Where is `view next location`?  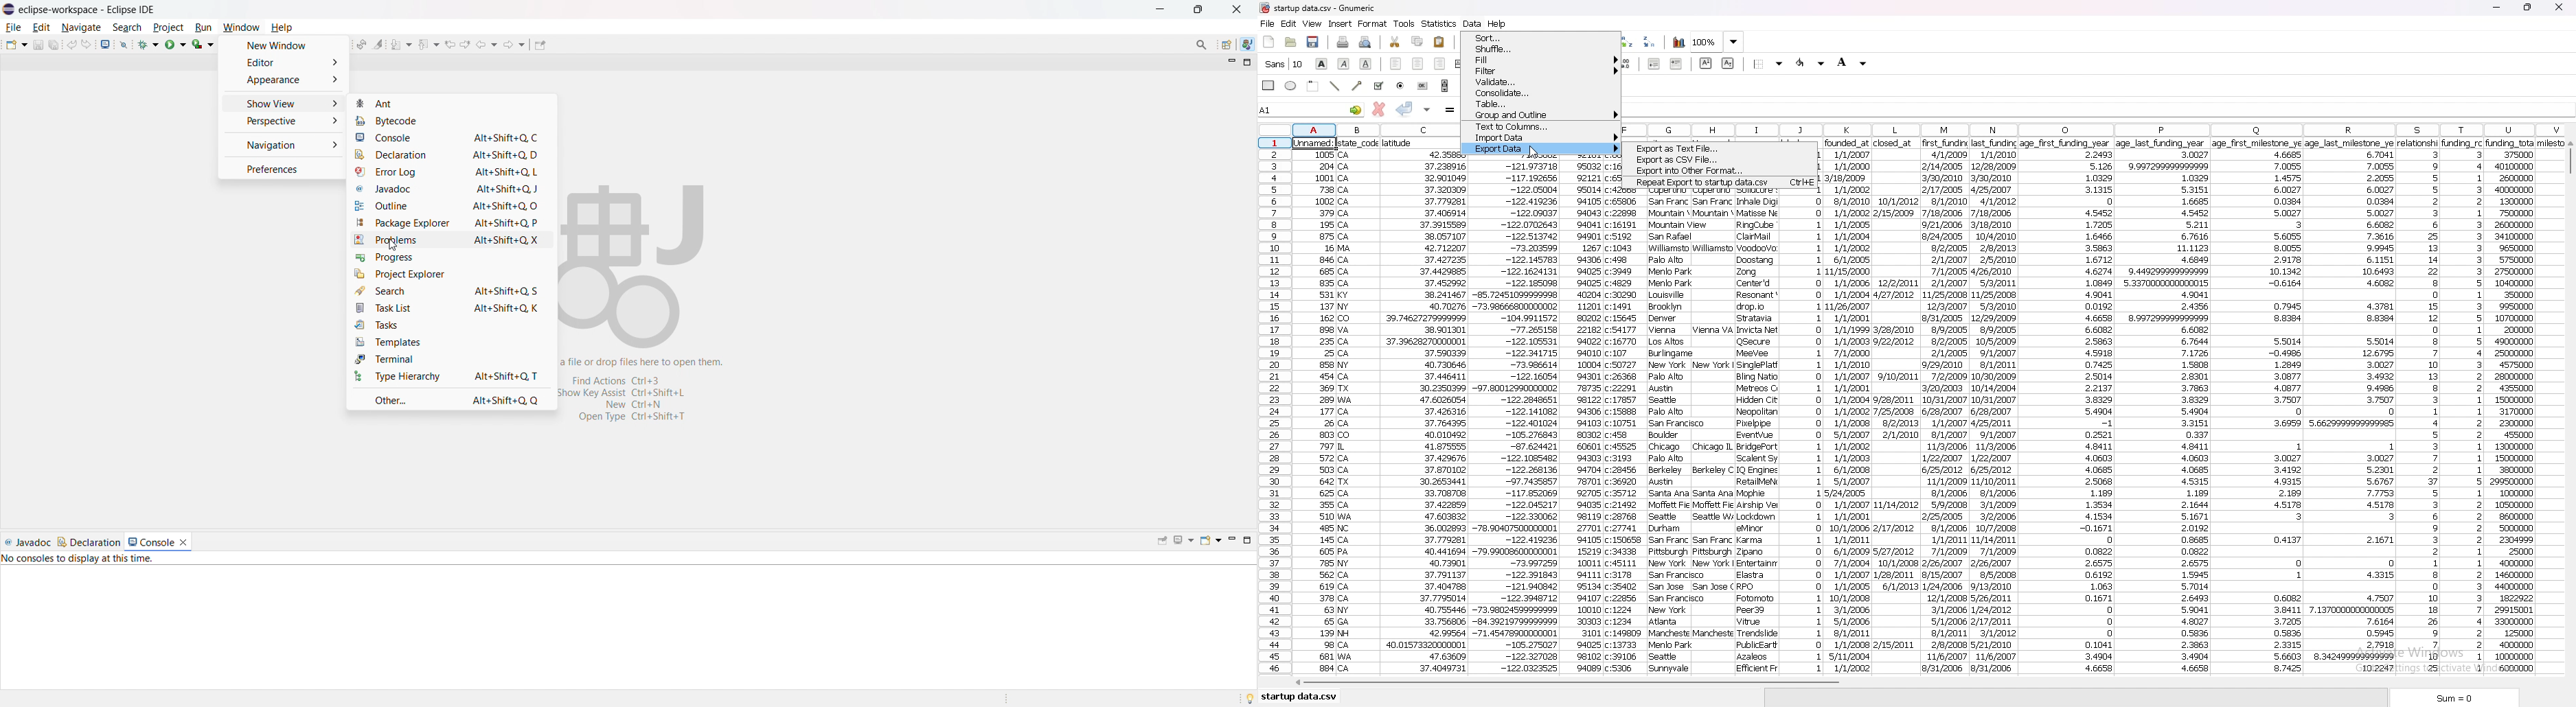 view next location is located at coordinates (465, 43).